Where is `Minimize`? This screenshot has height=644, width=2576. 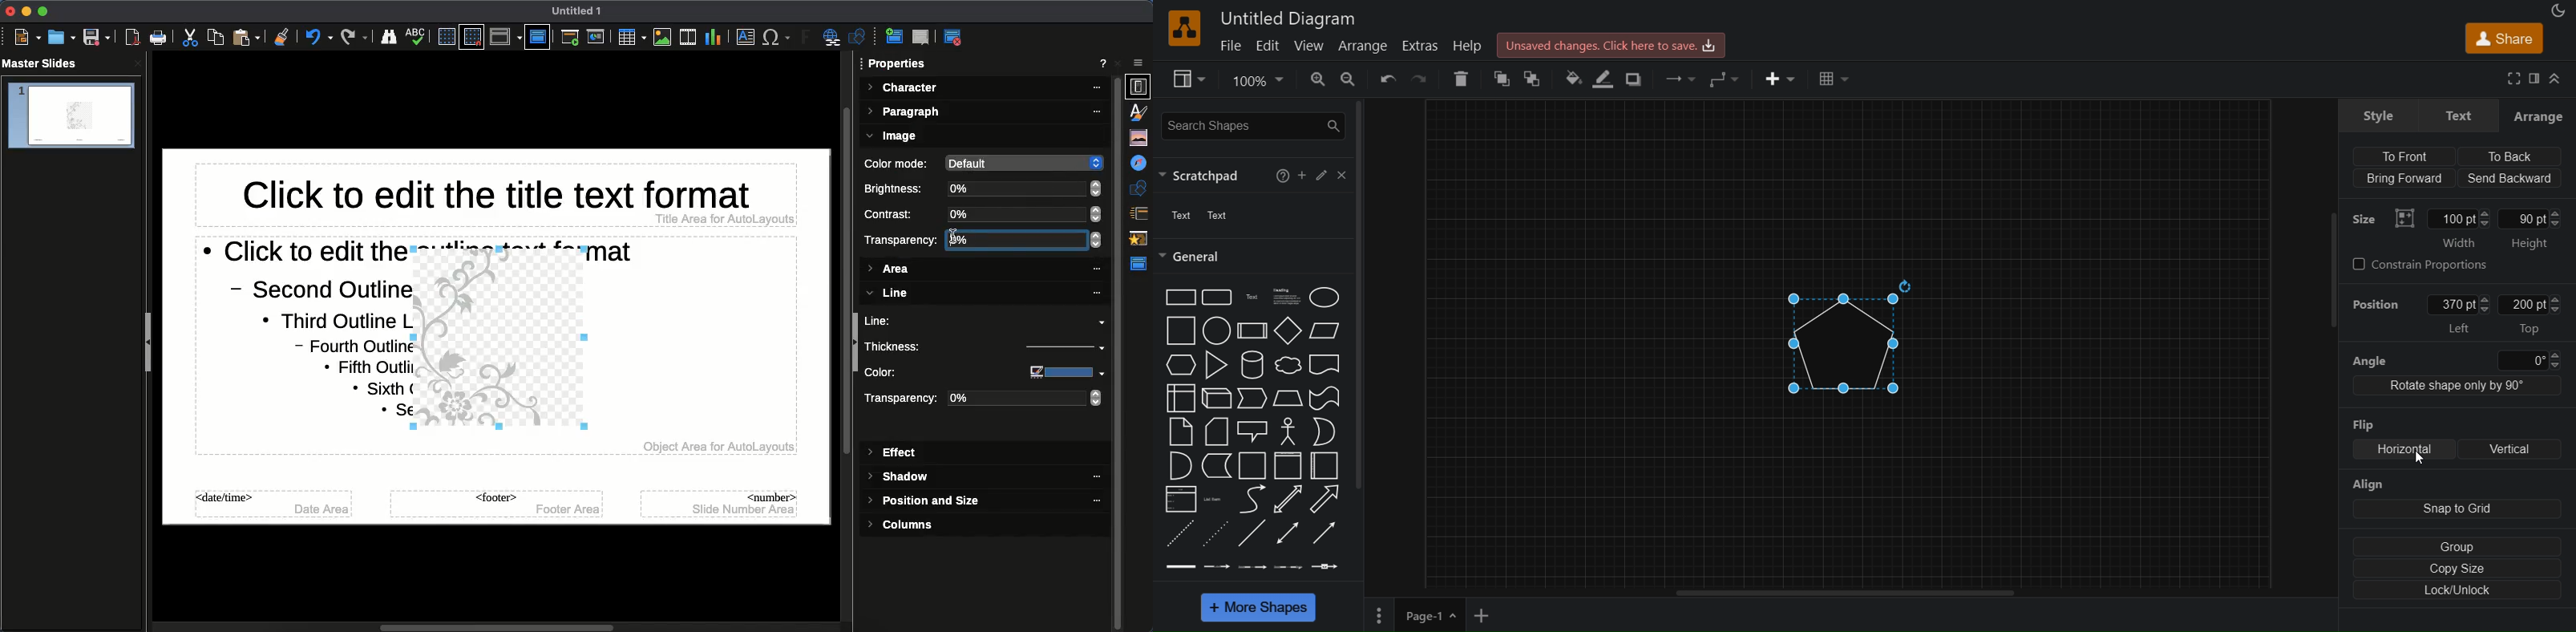 Minimize is located at coordinates (24, 11).